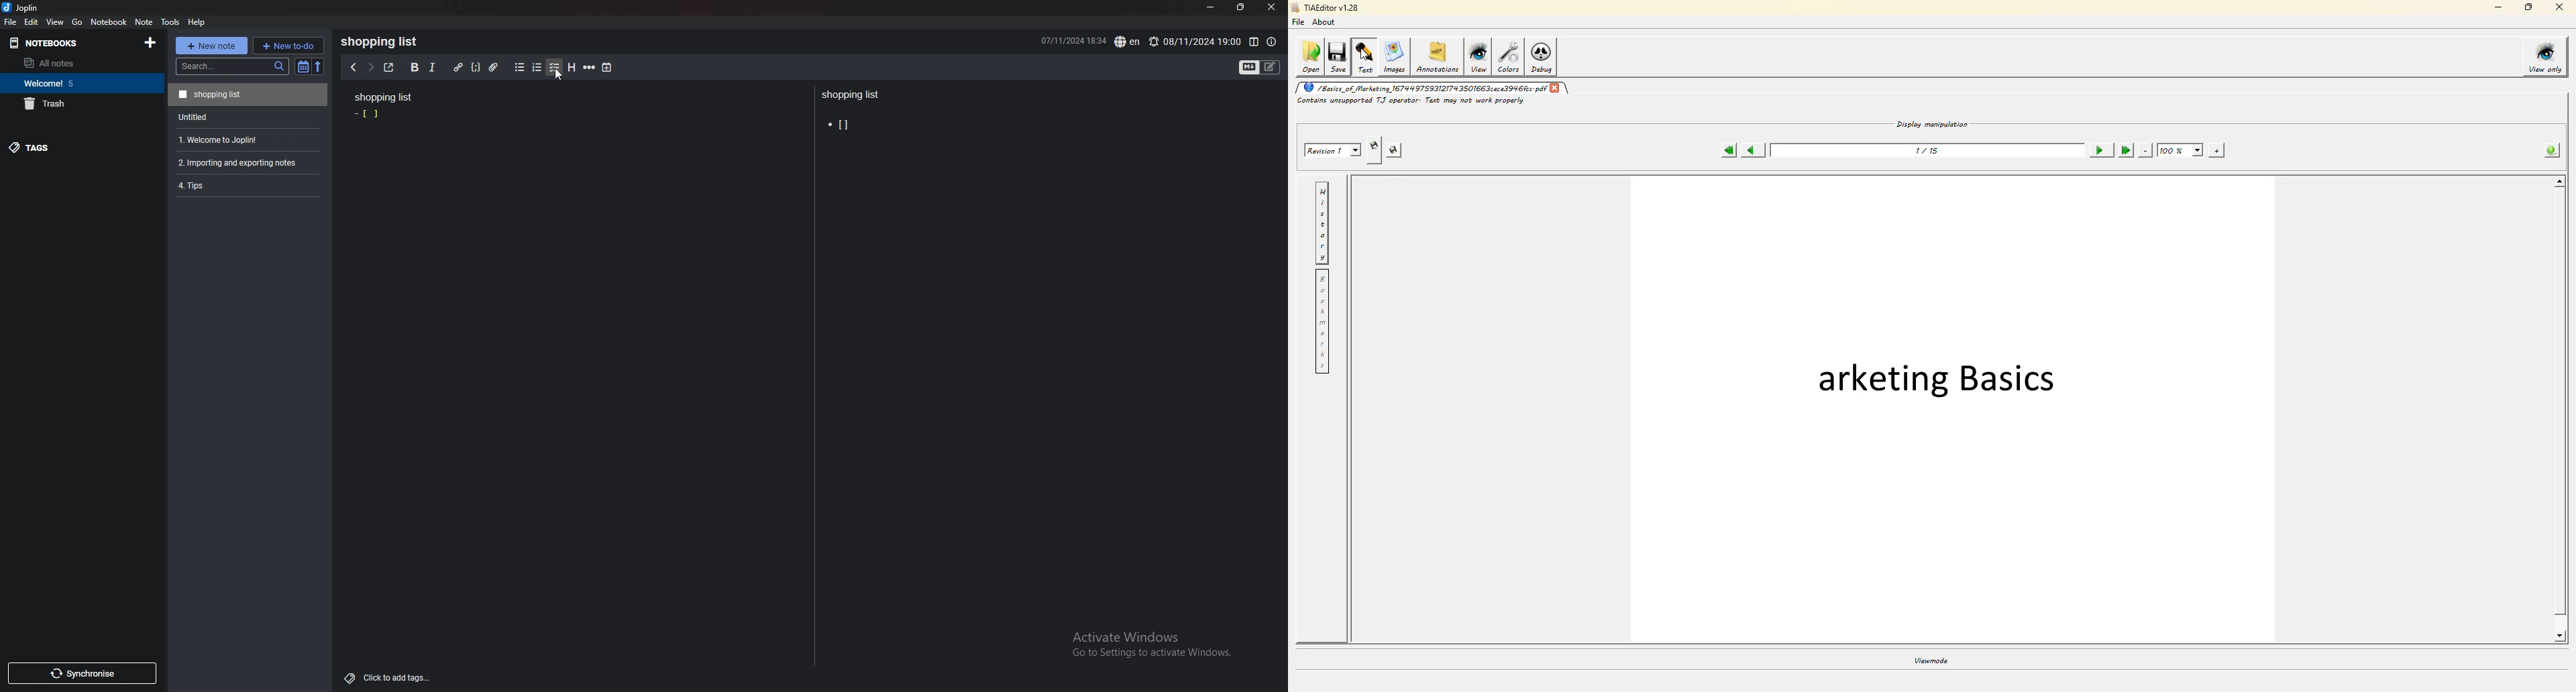 Image resolution: width=2576 pixels, height=700 pixels. I want to click on next, so click(370, 68).